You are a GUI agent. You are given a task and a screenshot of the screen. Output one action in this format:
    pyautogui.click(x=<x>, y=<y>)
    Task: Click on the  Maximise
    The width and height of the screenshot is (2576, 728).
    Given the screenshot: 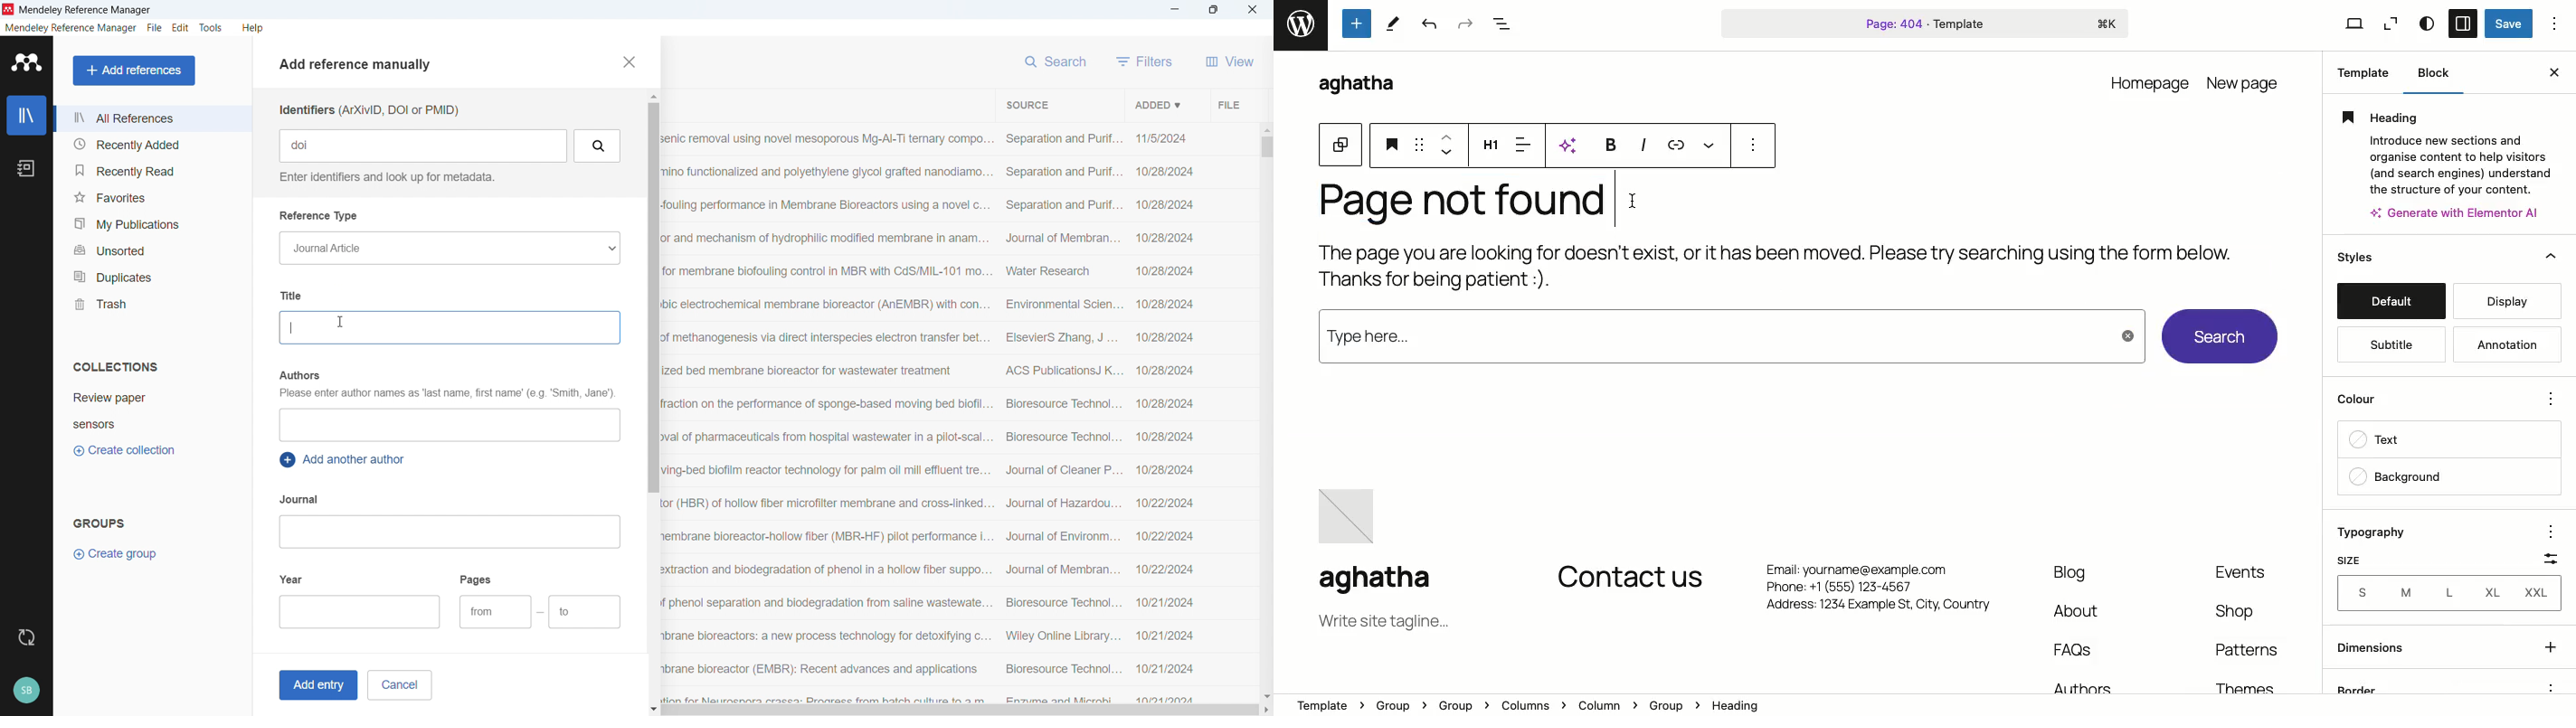 What is the action you would take?
    pyautogui.click(x=1214, y=10)
    